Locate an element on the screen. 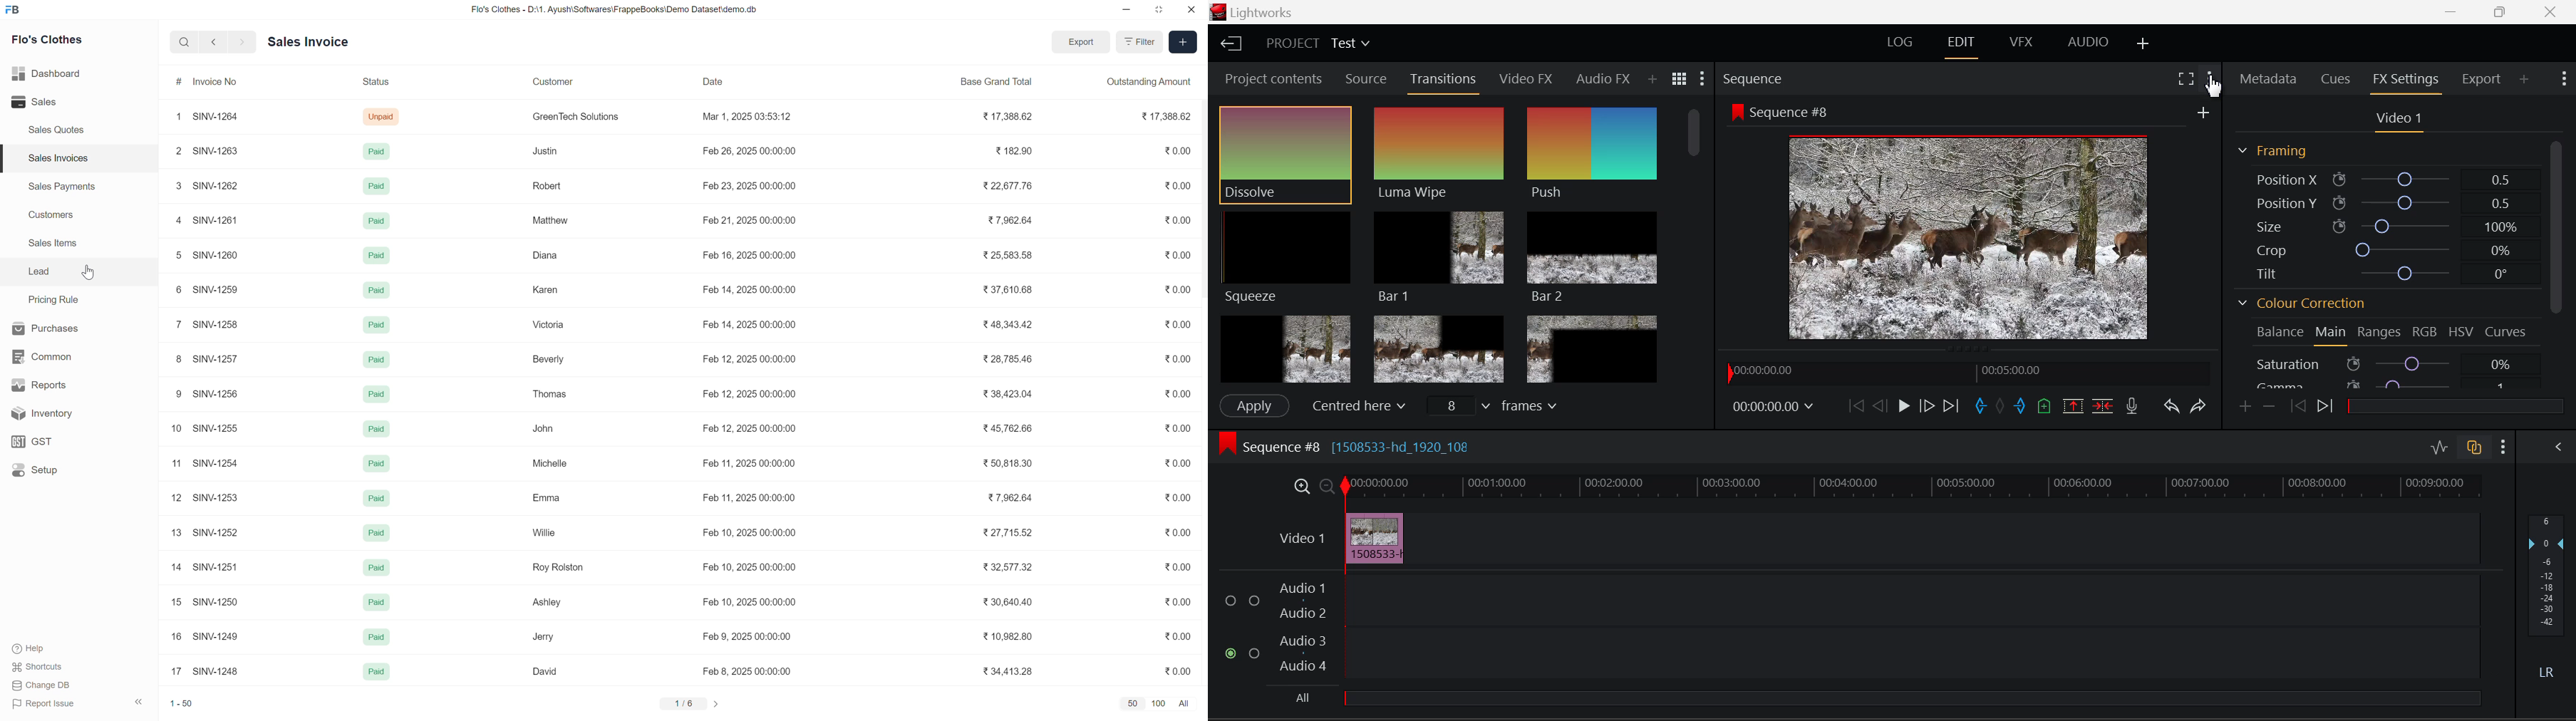 This screenshot has width=2576, height=728. Invoice No is located at coordinates (219, 81).